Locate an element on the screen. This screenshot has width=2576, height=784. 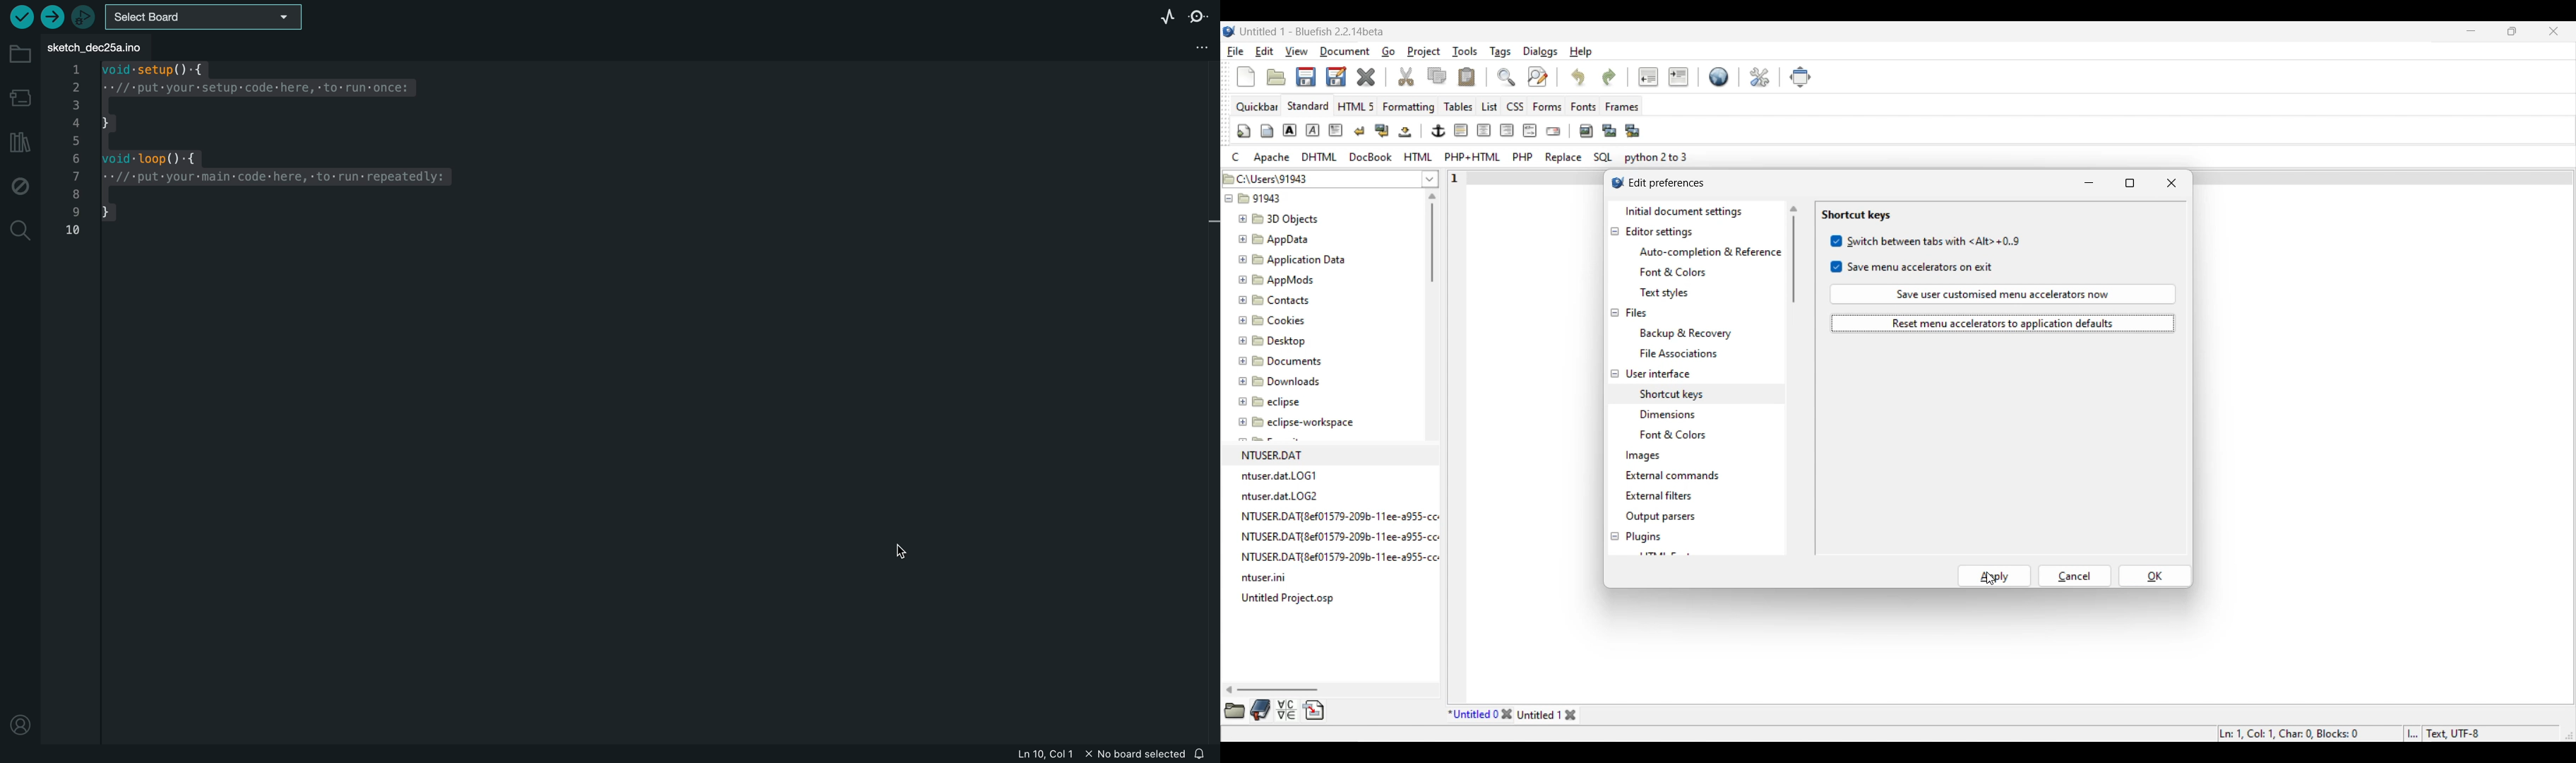
ntuser.ini is located at coordinates (1268, 579).